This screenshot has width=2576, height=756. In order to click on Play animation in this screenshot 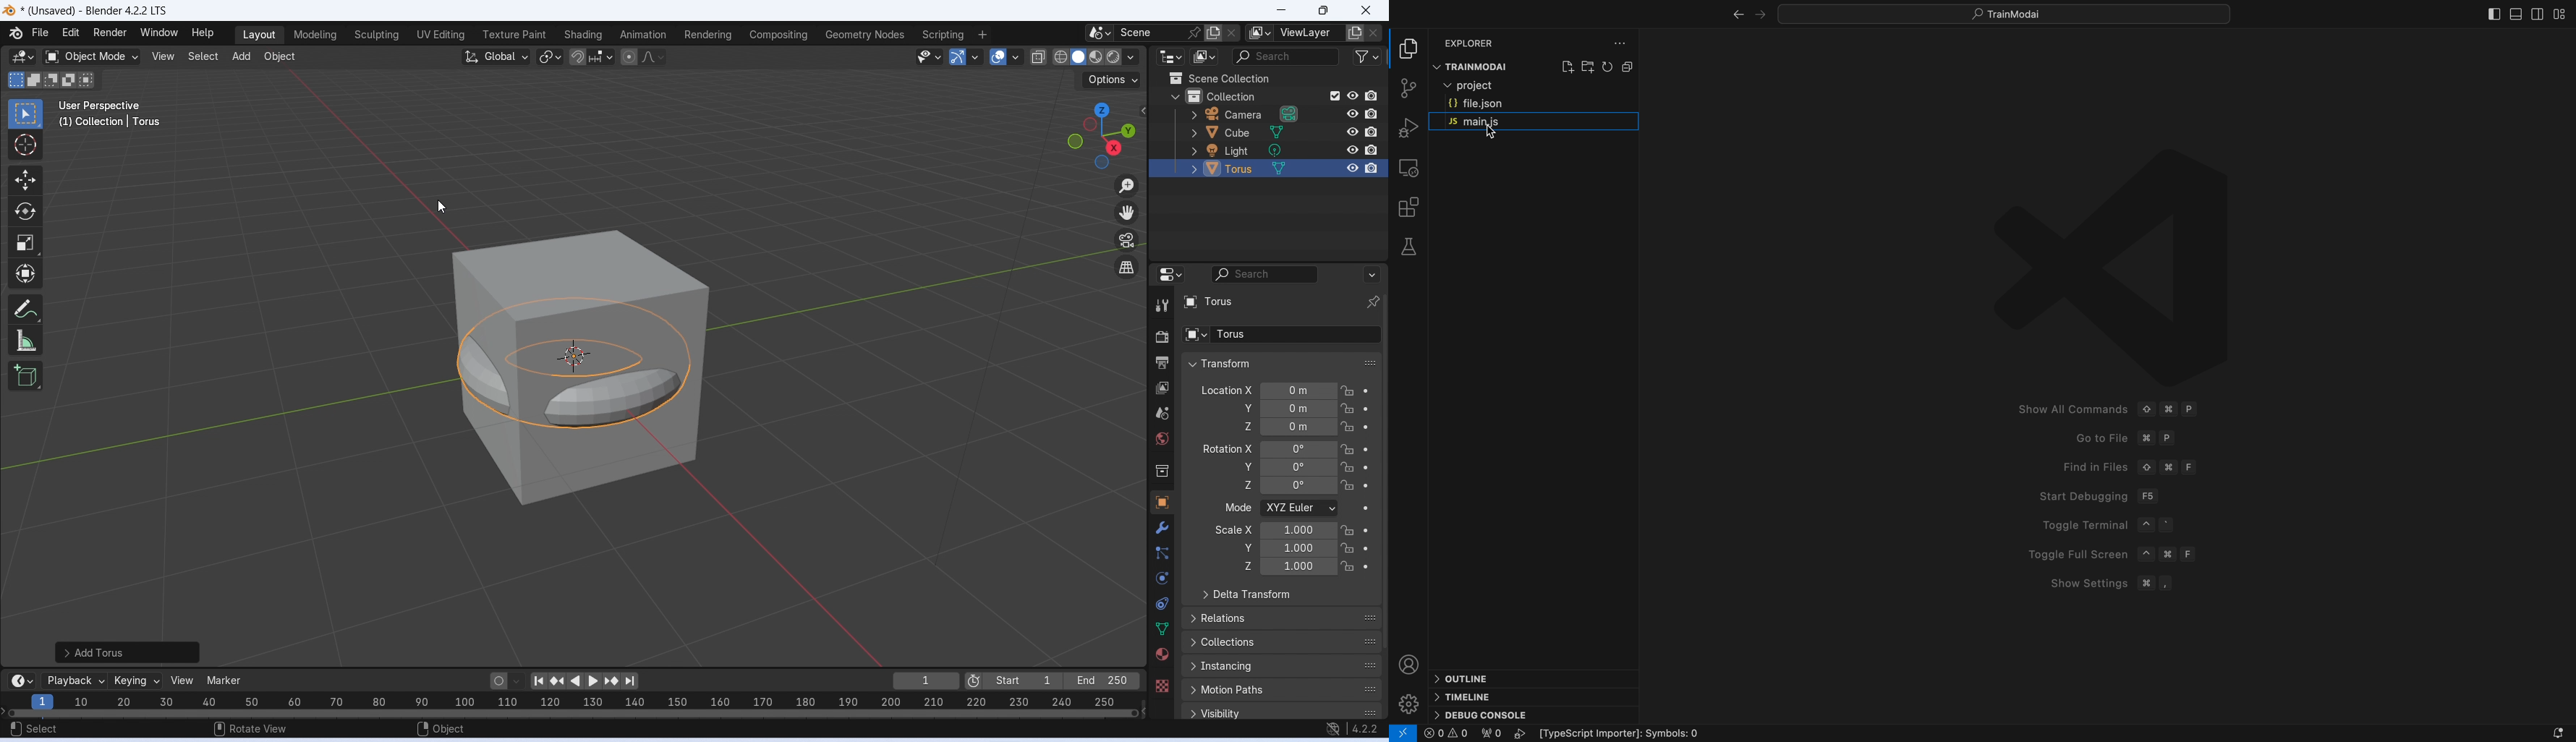, I will do `click(592, 682)`.